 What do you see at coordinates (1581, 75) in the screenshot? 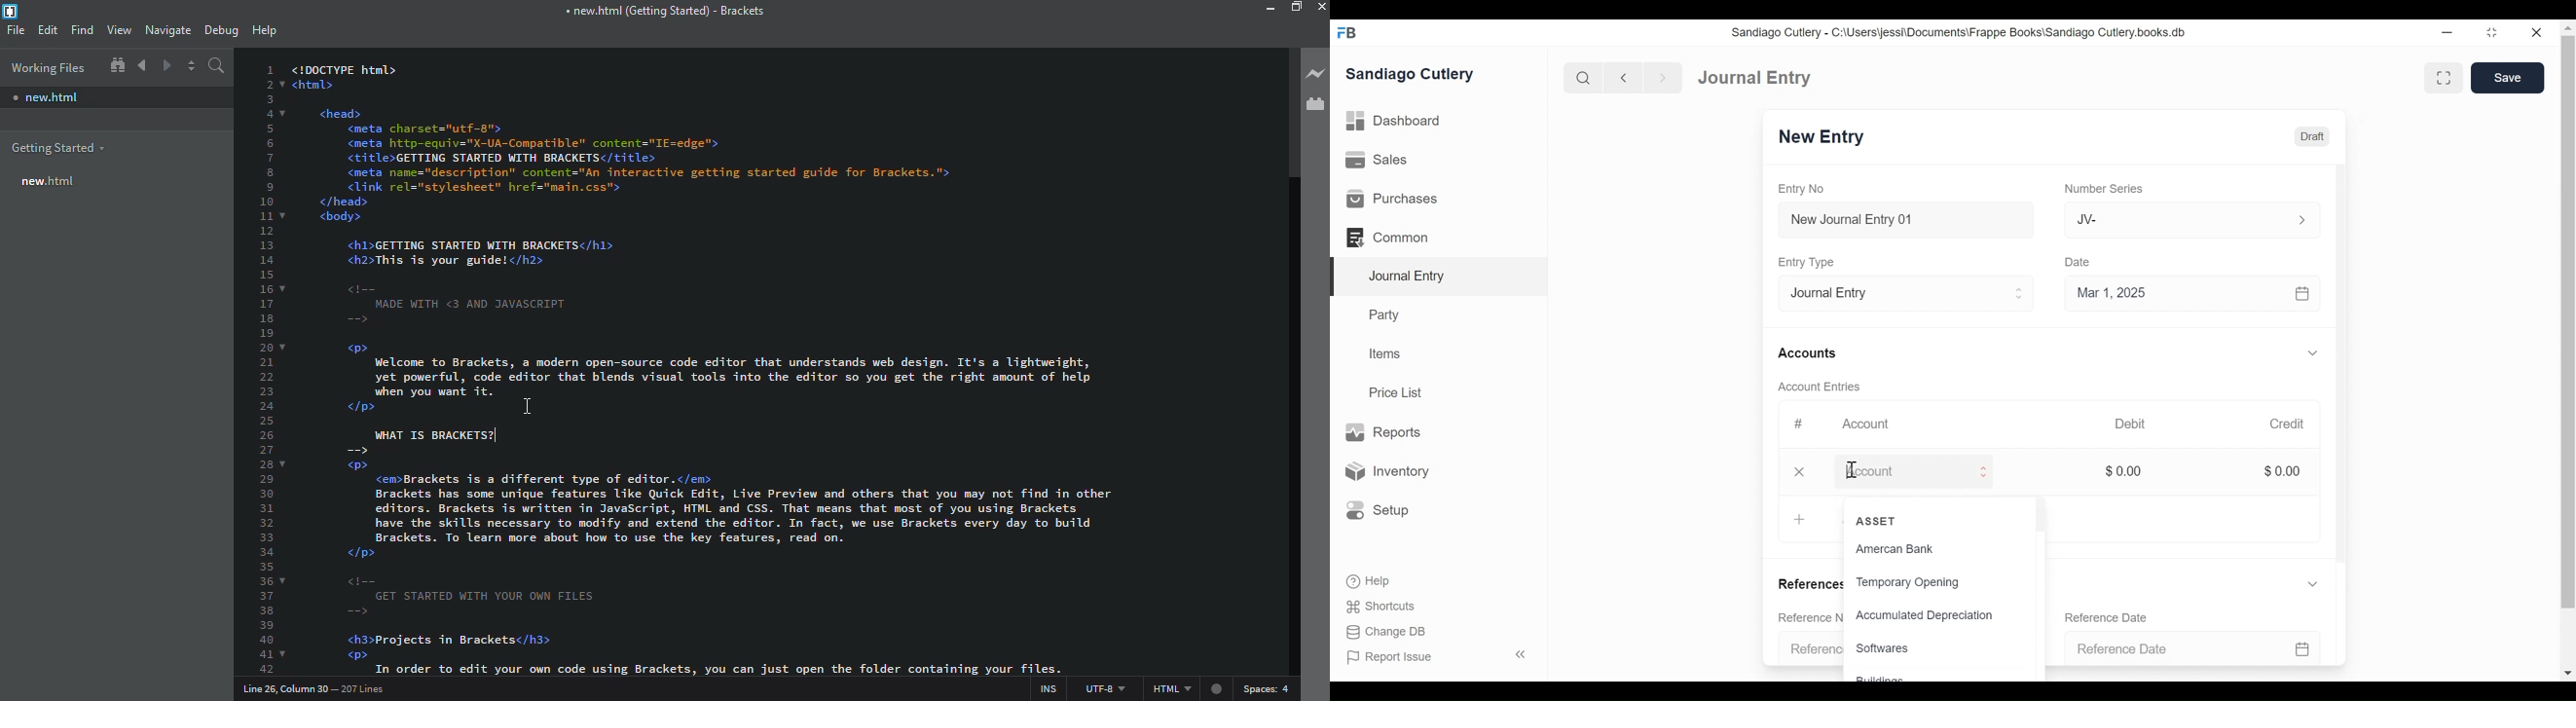
I see `search ` at bounding box center [1581, 75].